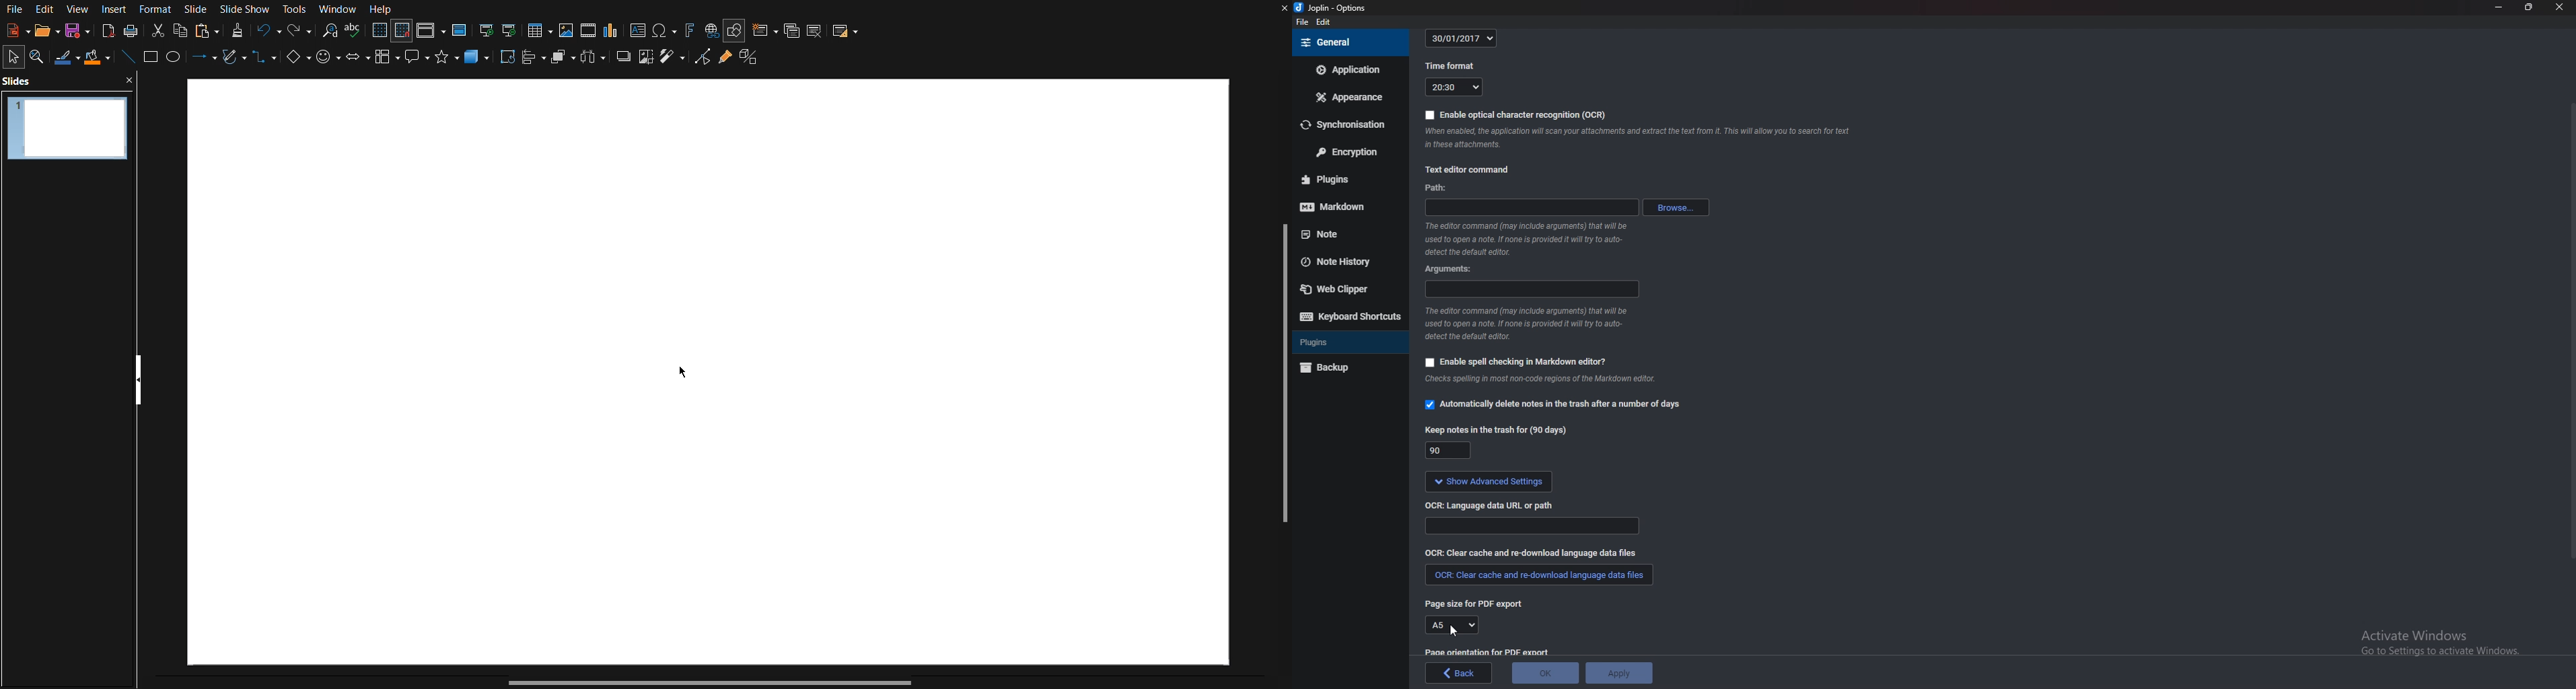 The width and height of the screenshot is (2576, 700). What do you see at coordinates (701, 61) in the screenshot?
I see `Toggle Point Edit` at bounding box center [701, 61].